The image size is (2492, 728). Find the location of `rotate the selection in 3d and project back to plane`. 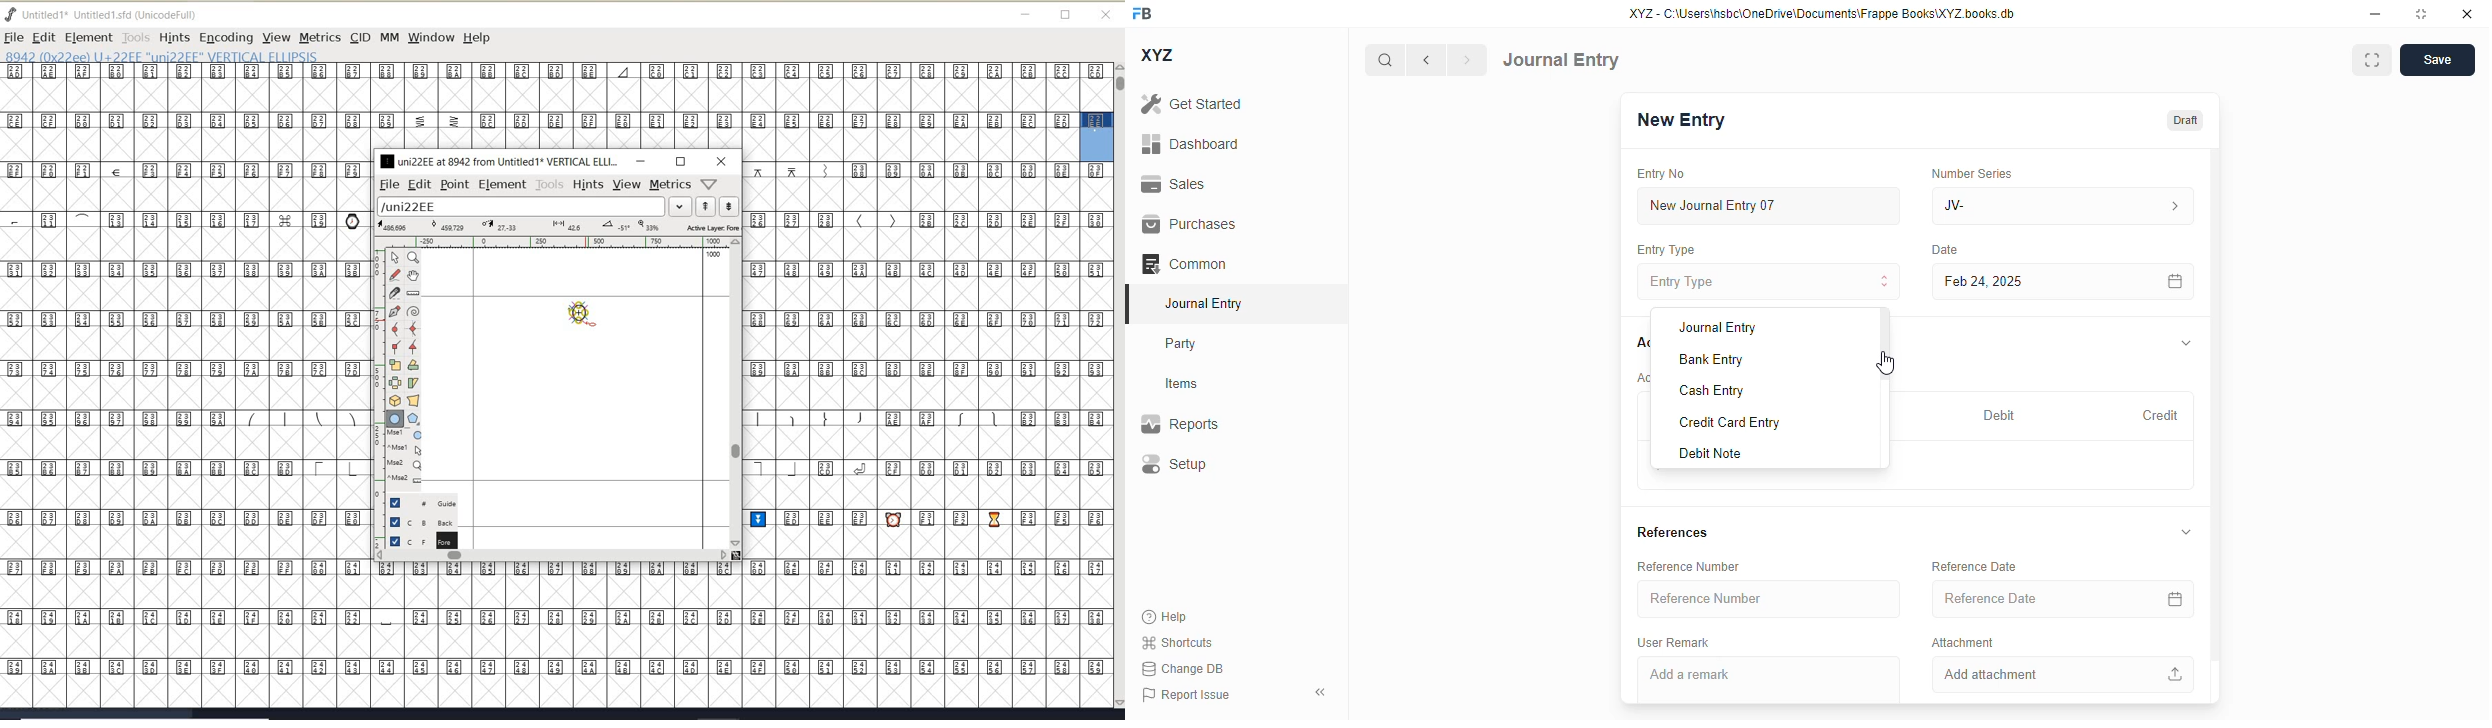

rotate the selection in 3d and project back to plane is located at coordinates (395, 401).